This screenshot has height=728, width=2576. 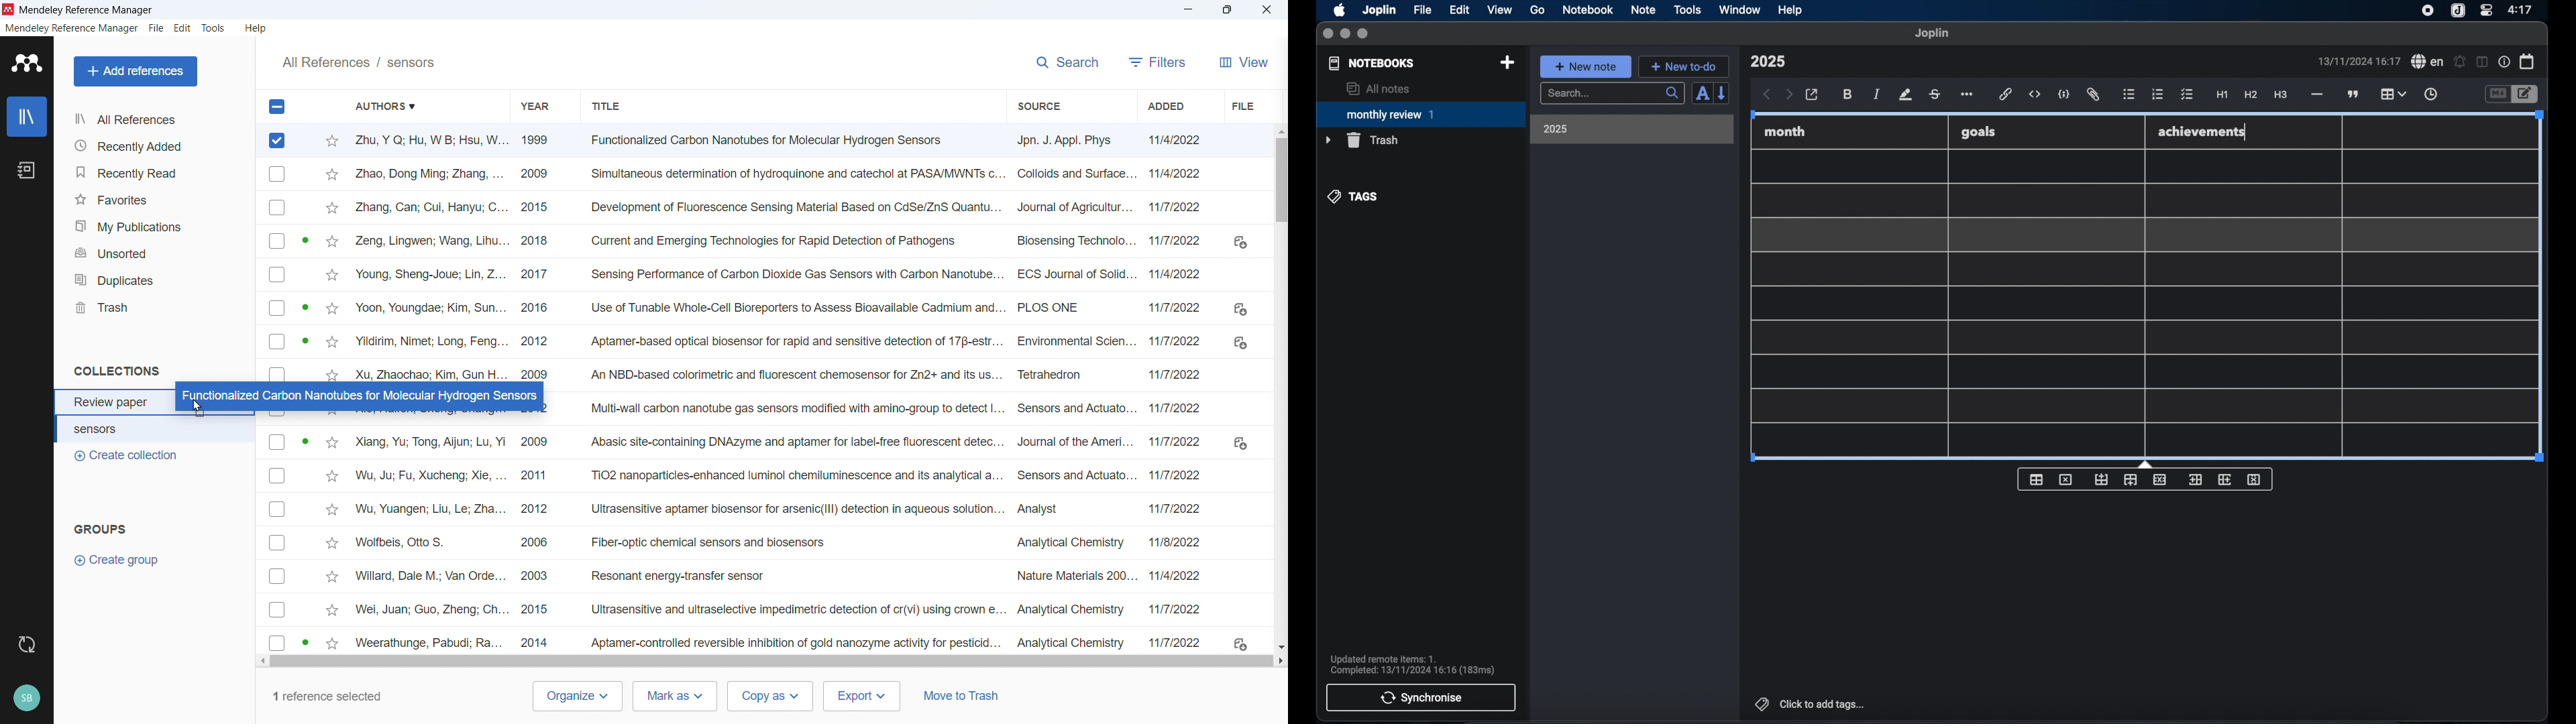 What do you see at coordinates (306, 341) in the screenshot?
I see `PDF available` at bounding box center [306, 341].